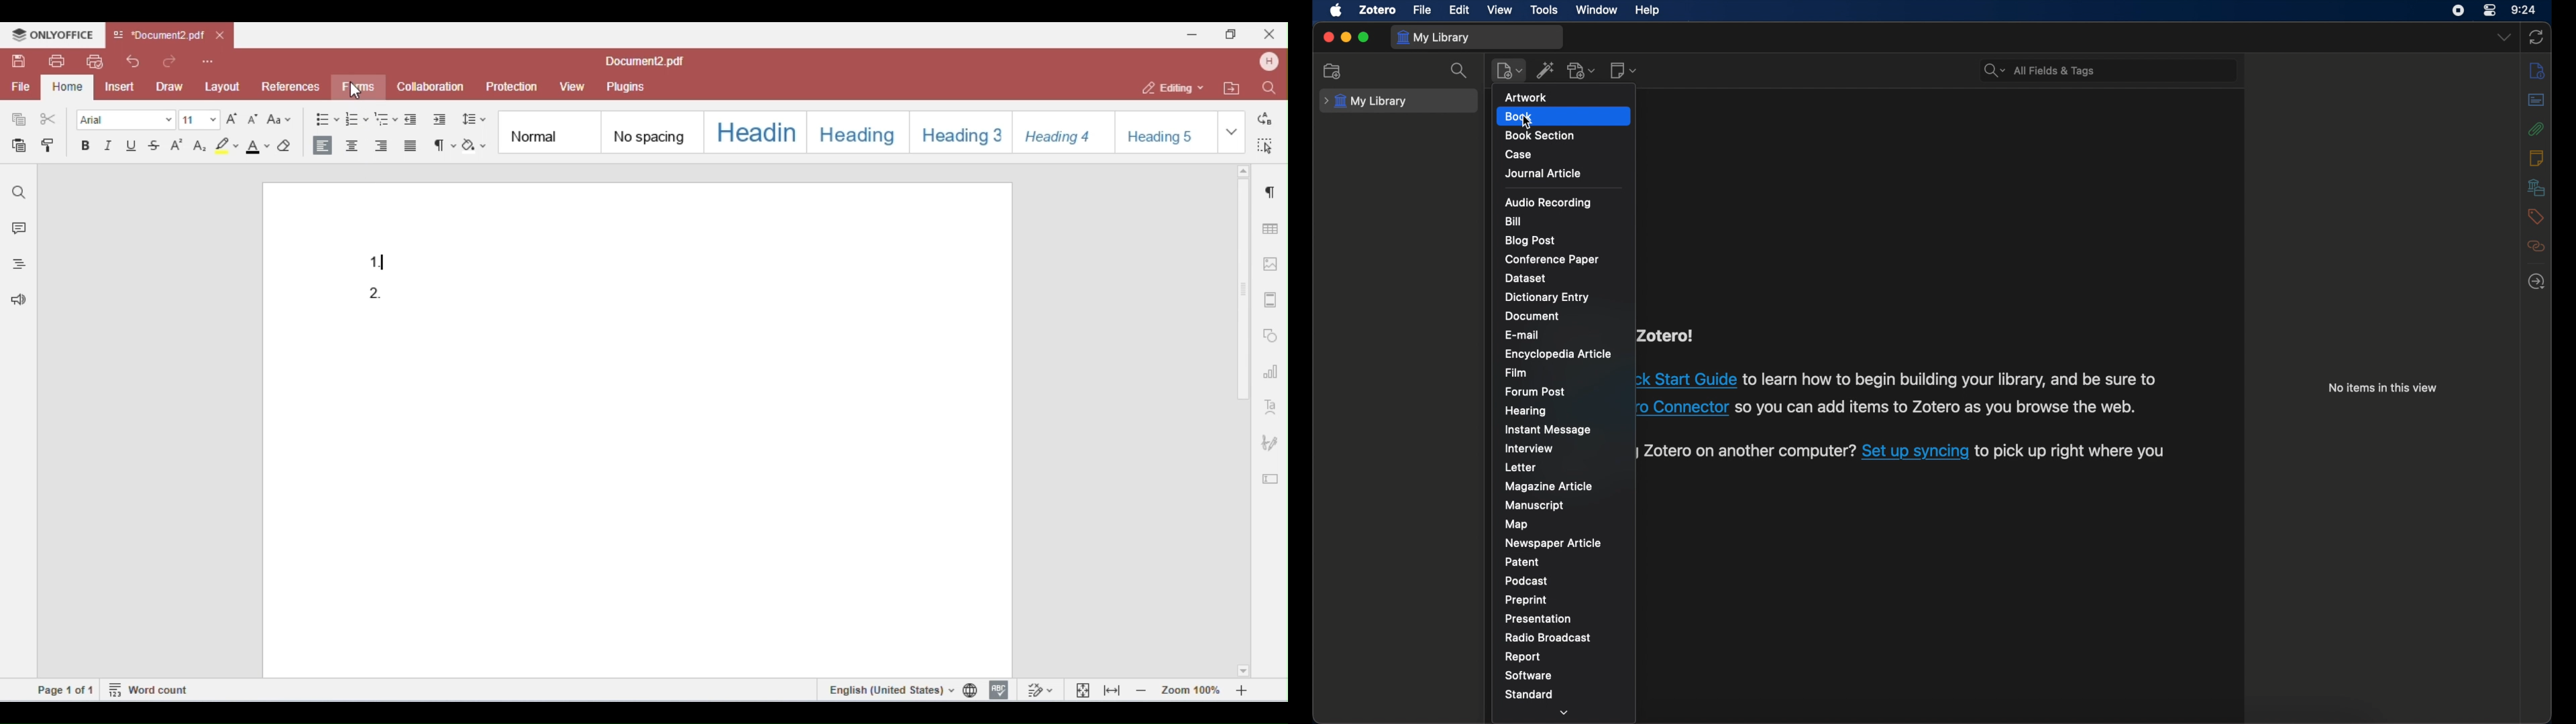 The width and height of the screenshot is (2576, 728). I want to click on zotero, so click(1377, 9).